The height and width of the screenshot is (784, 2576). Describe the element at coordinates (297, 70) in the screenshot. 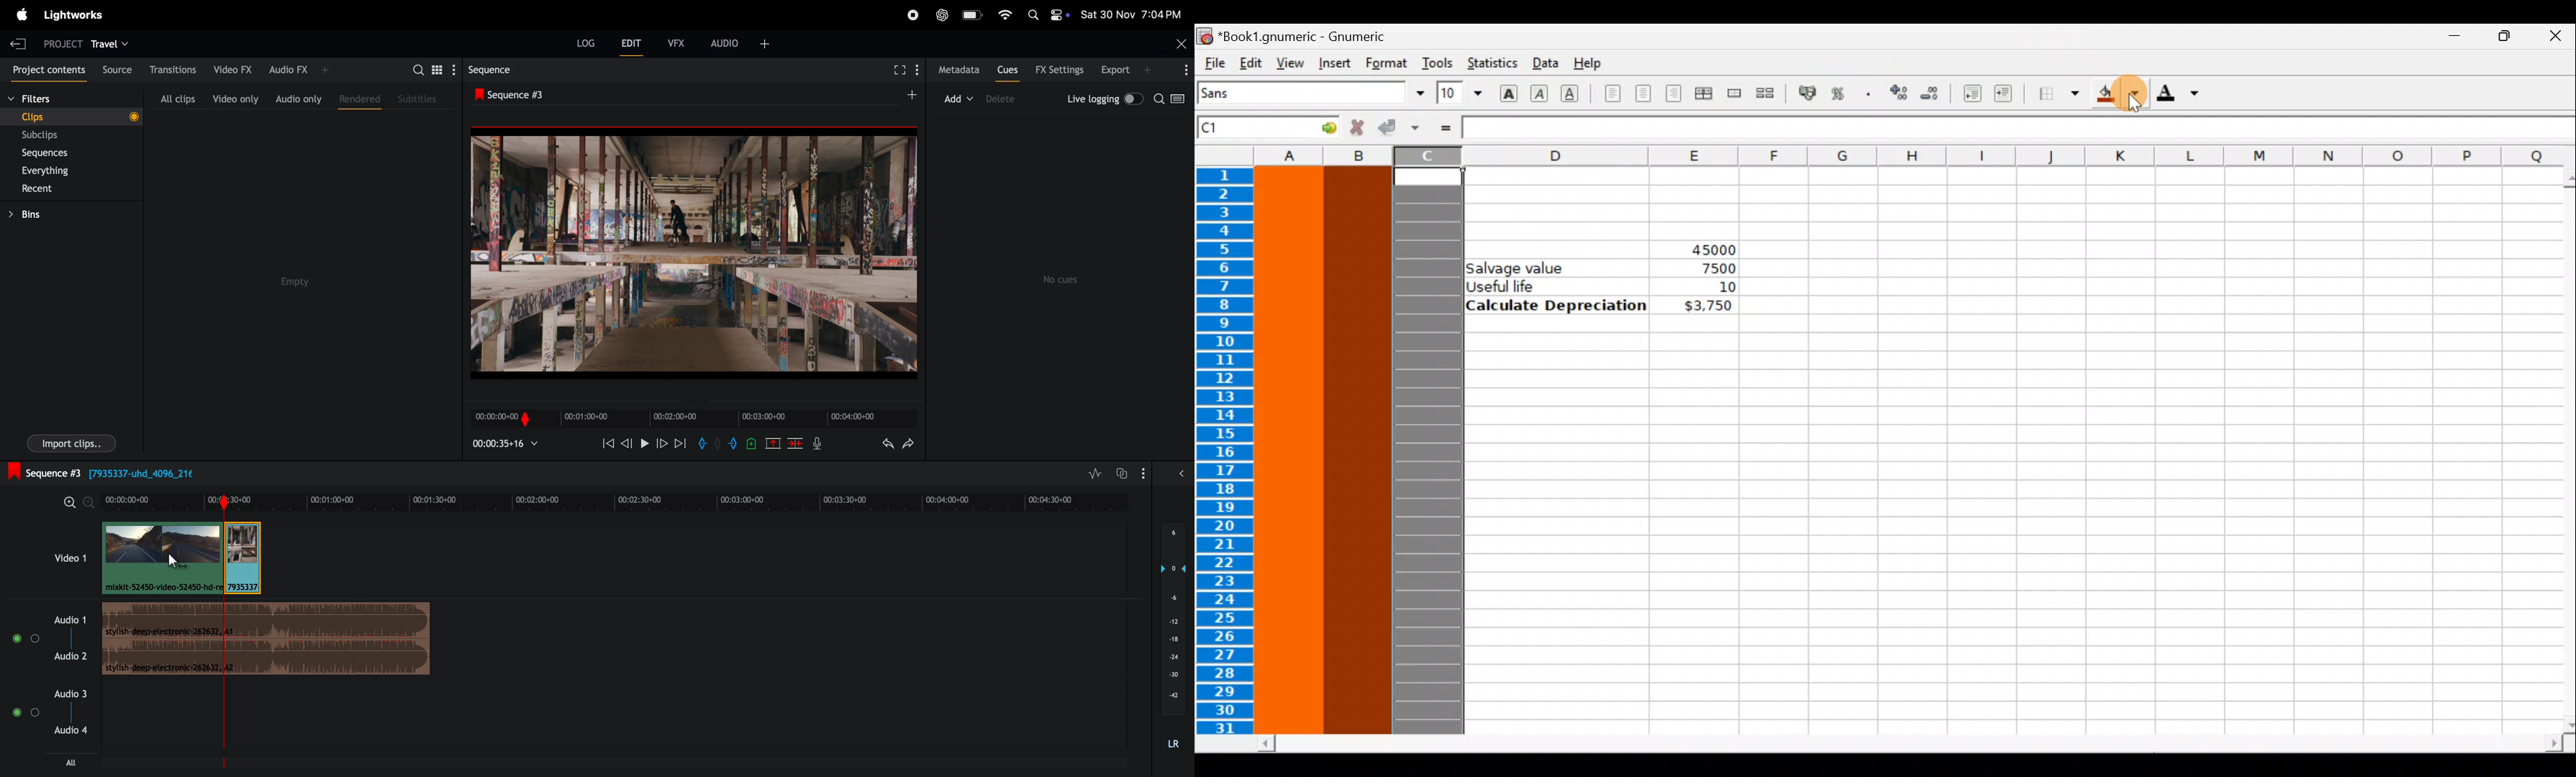

I see `audio fx` at that location.